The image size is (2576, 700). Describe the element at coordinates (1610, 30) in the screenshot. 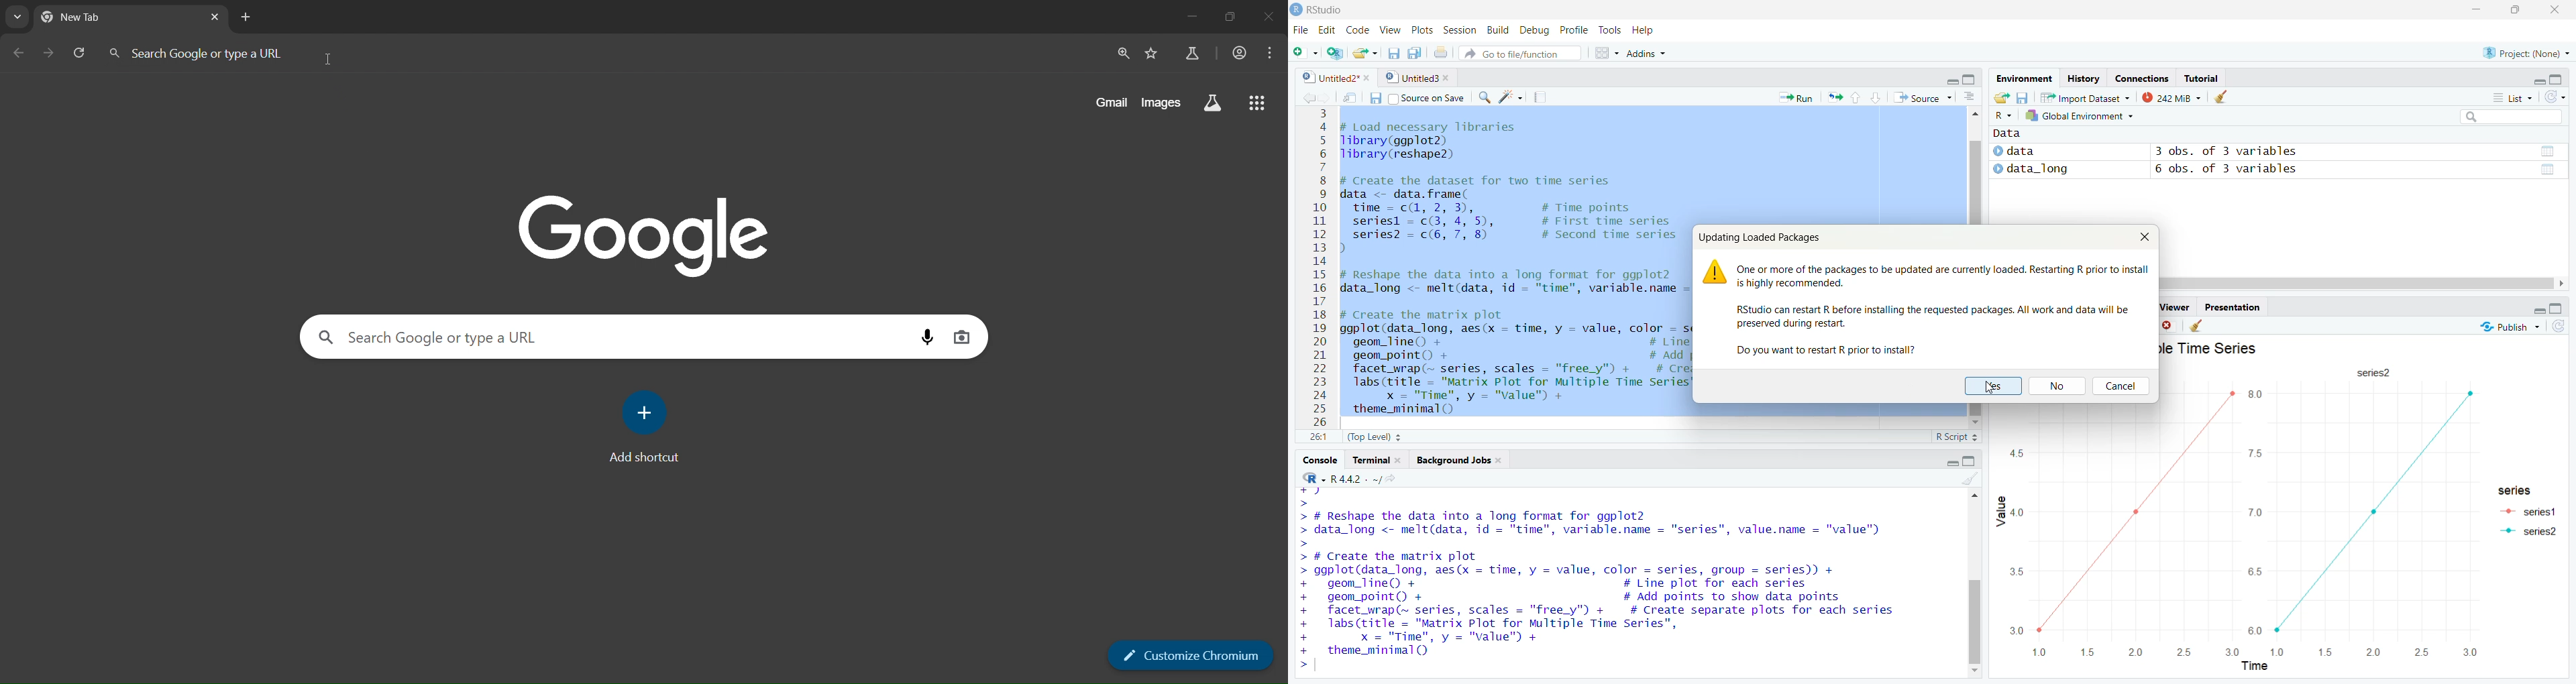

I see `Tools` at that location.